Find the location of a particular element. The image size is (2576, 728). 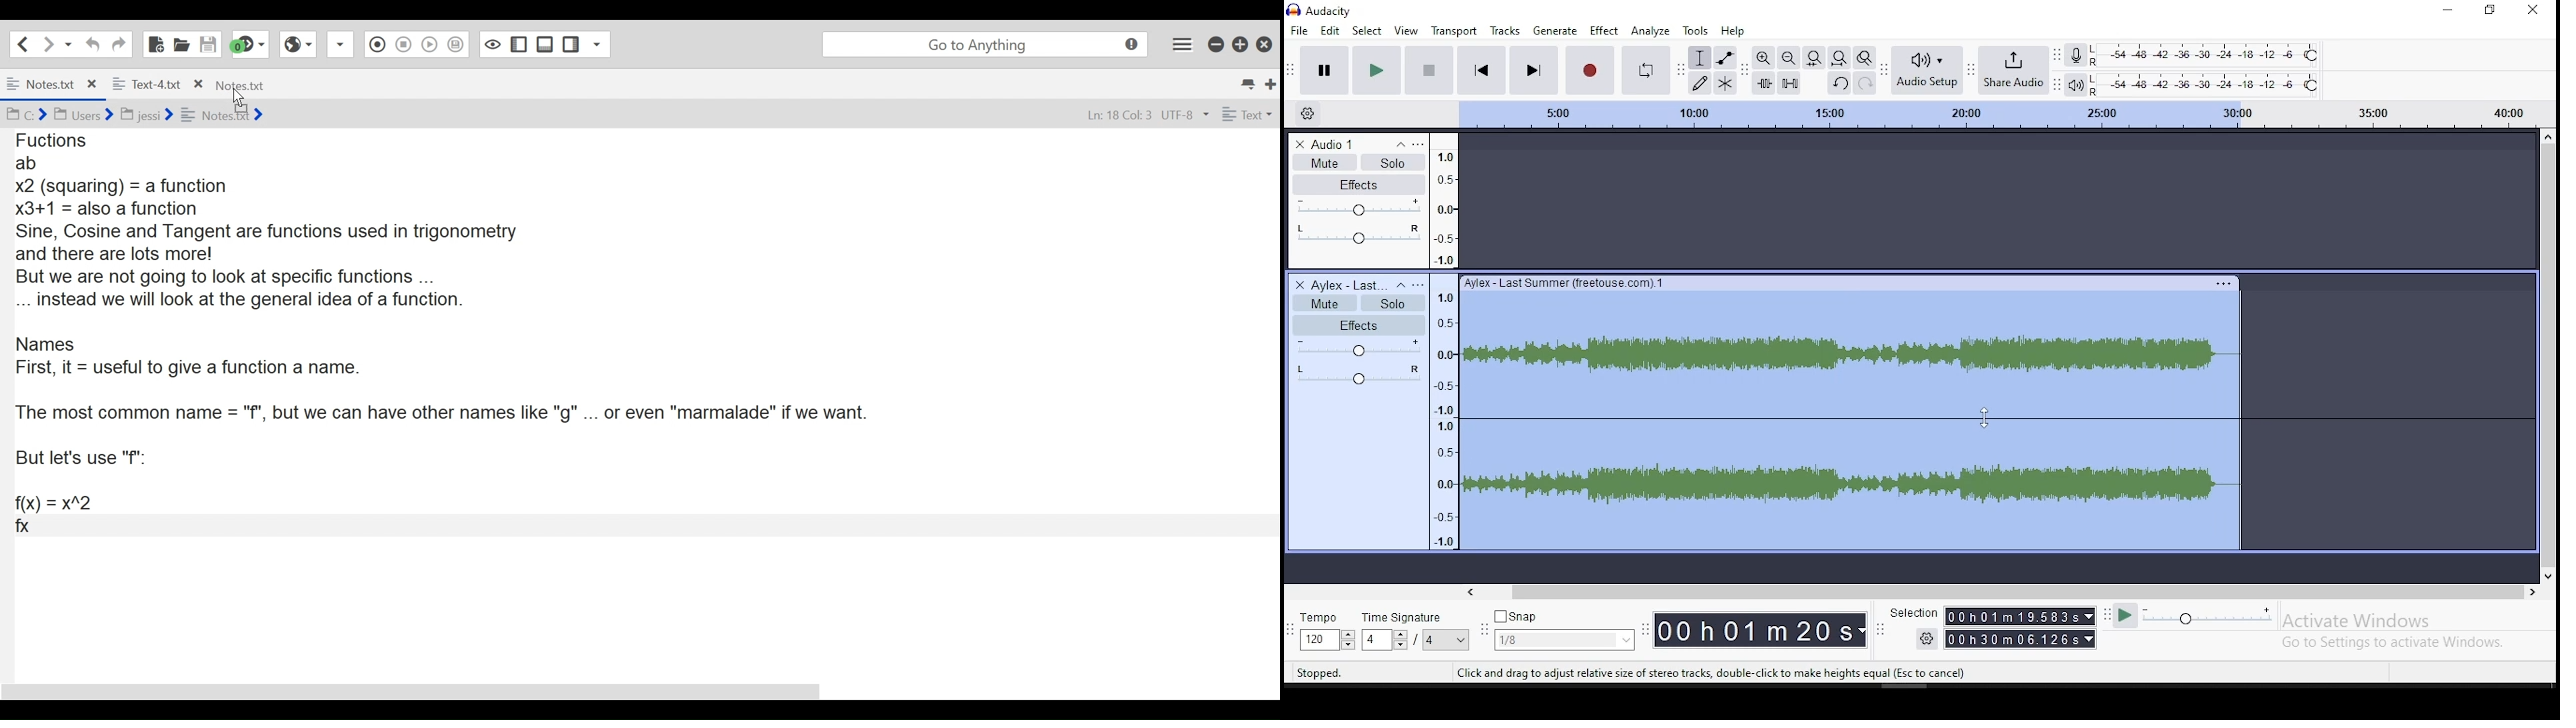

Go Forward one location is located at coordinates (47, 43).